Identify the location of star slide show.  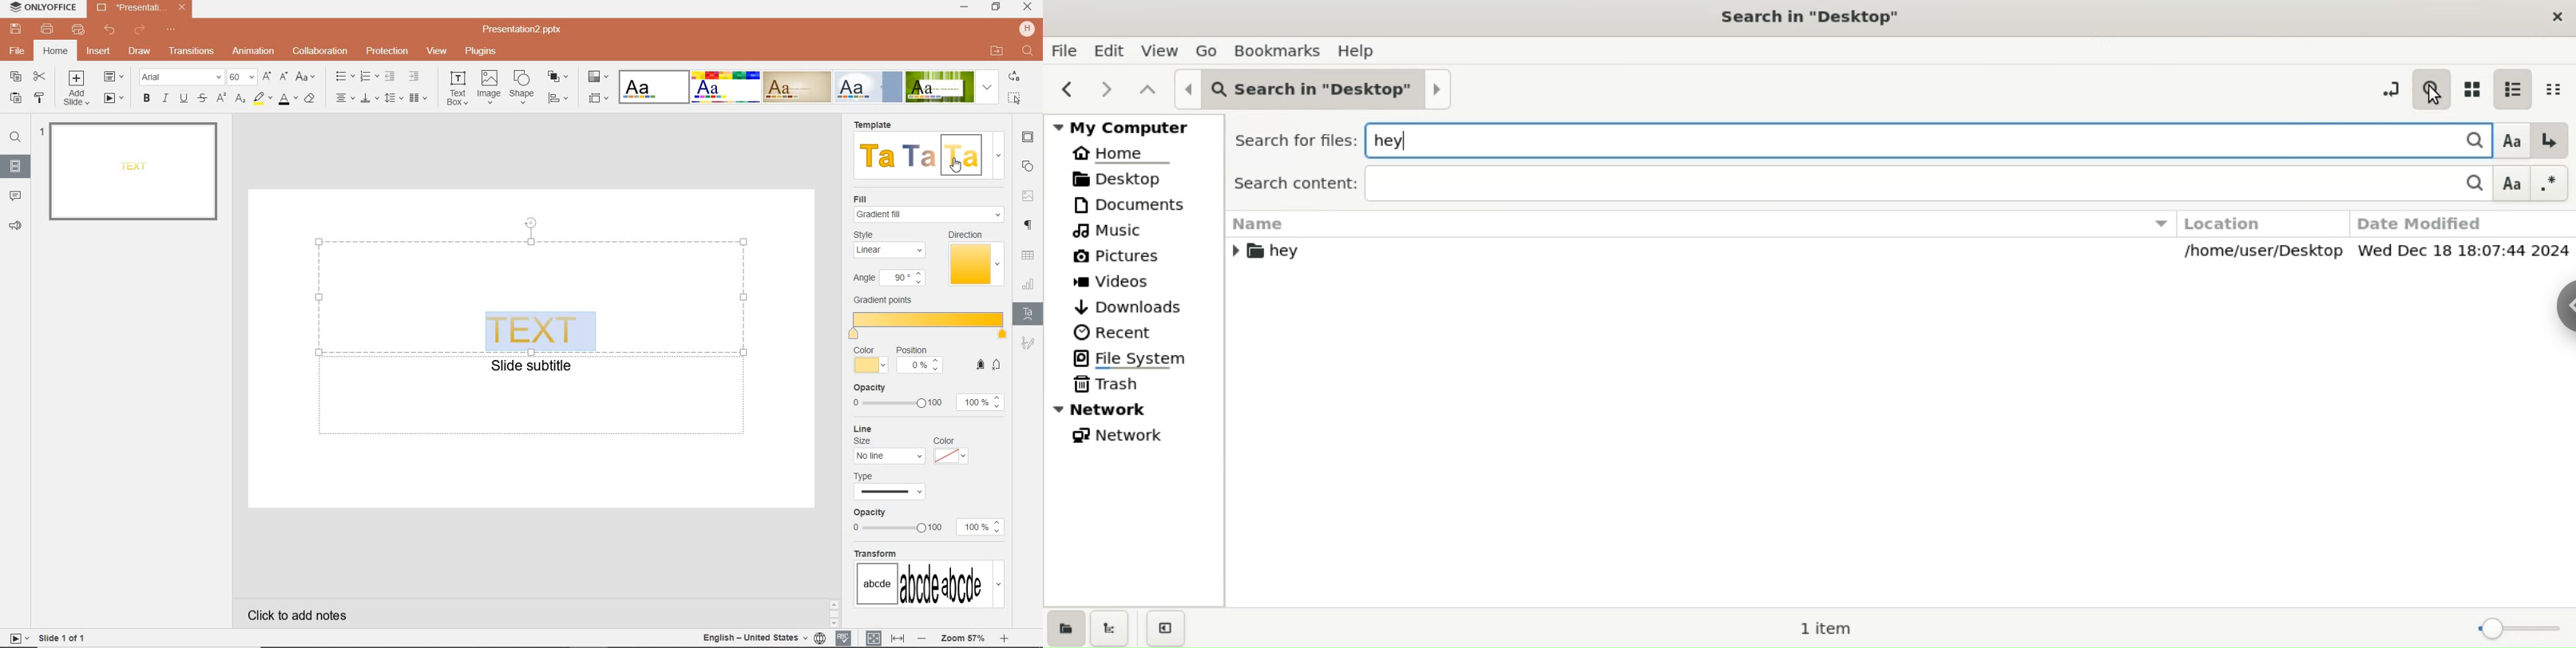
(17, 637).